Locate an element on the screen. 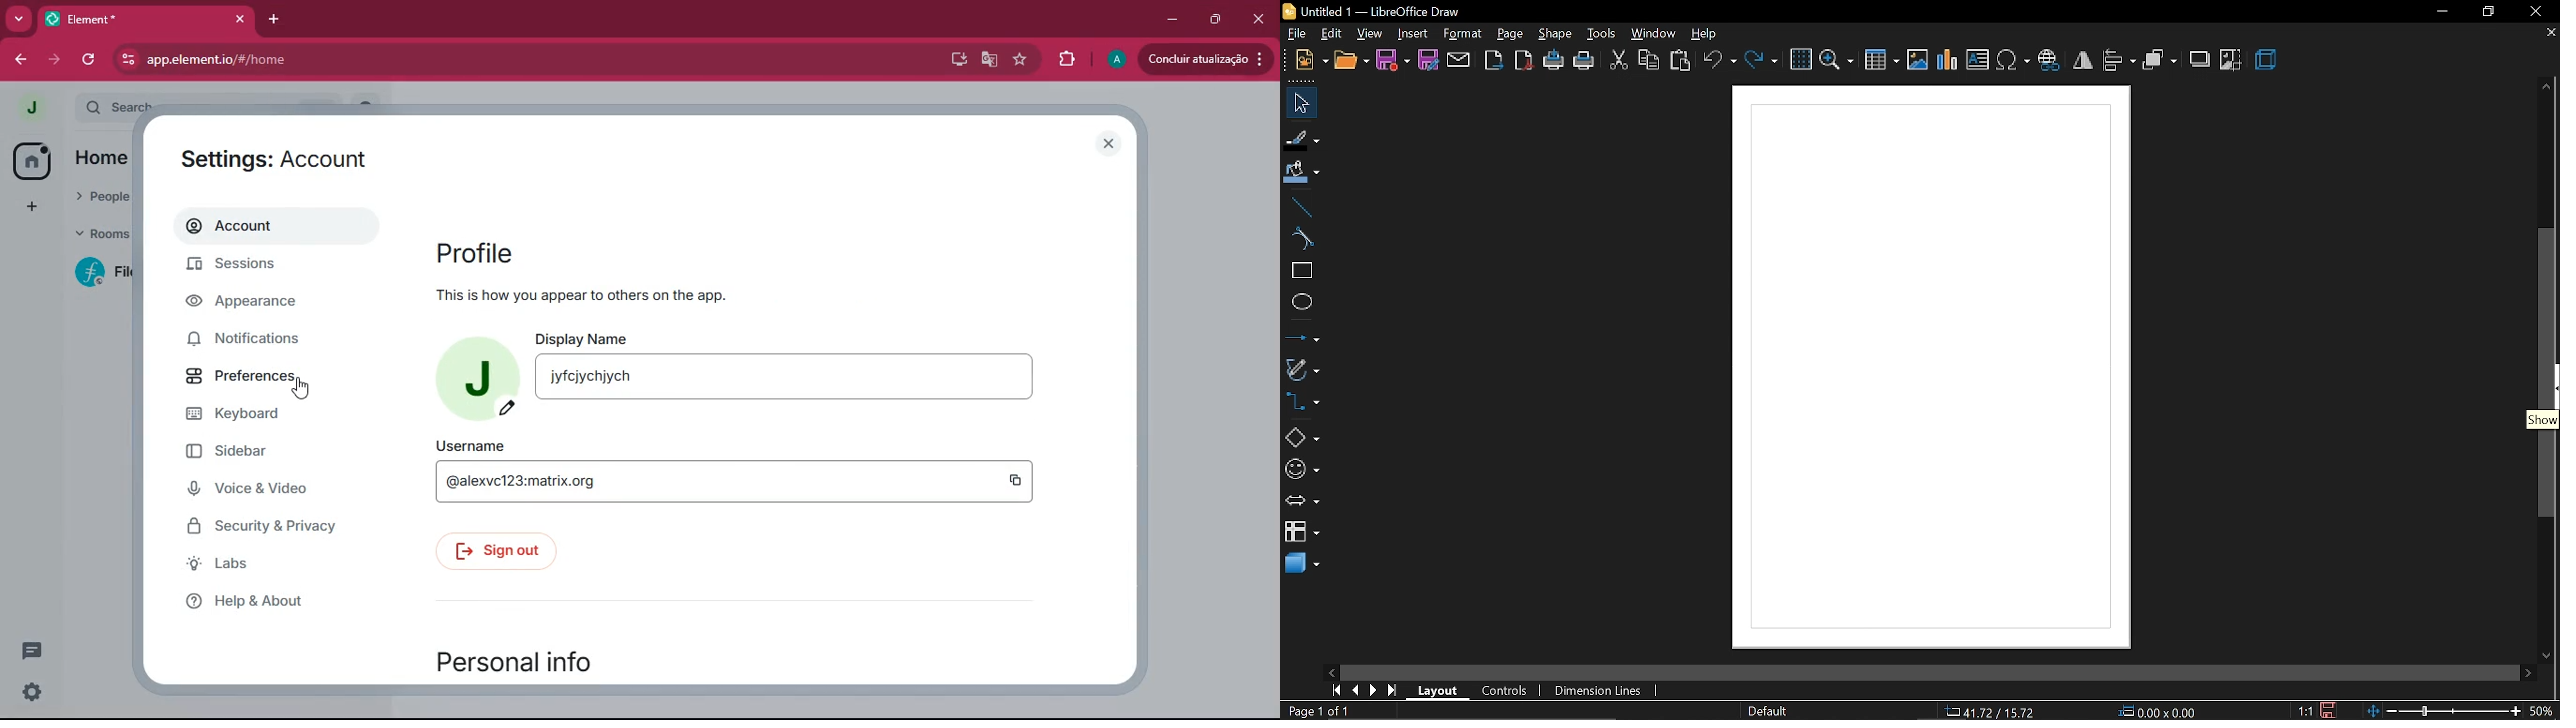 Image resolution: width=2576 pixels, height=728 pixels. curve is located at coordinates (1298, 238).